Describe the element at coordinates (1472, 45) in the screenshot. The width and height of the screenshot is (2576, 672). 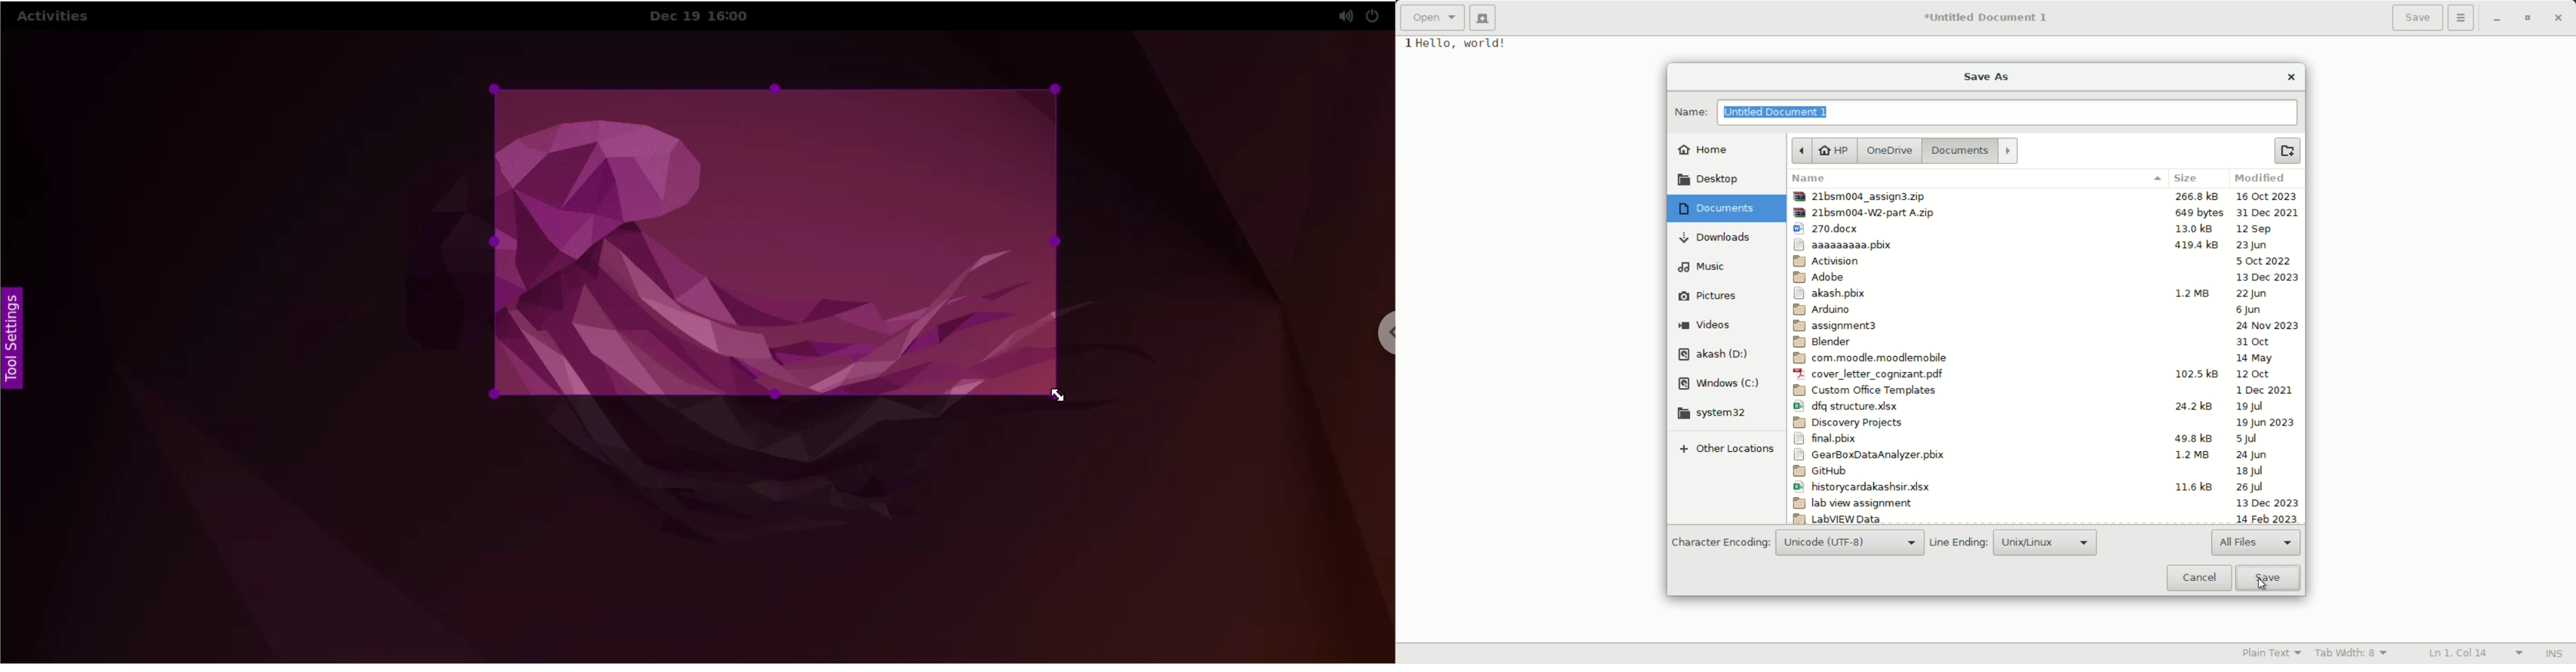
I see `Hello, world!` at that location.